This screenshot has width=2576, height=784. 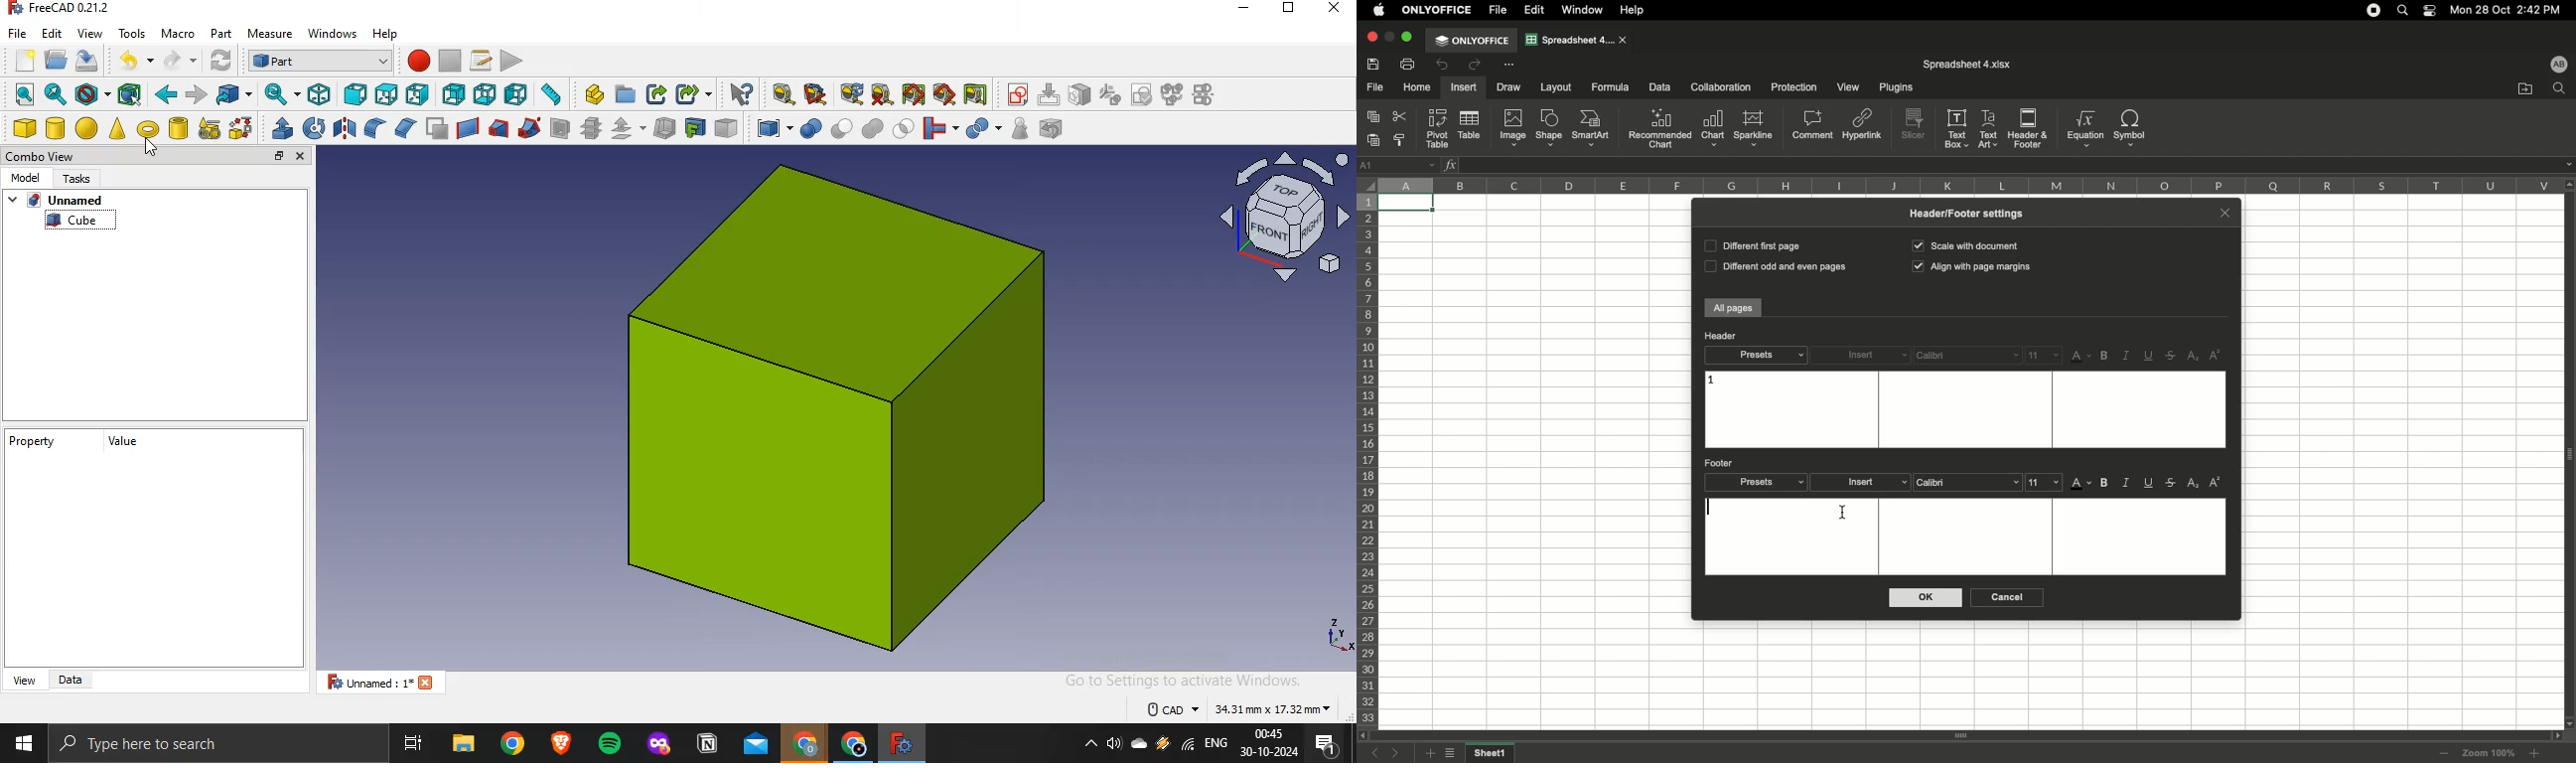 I want to click on Underline, so click(x=2151, y=484).